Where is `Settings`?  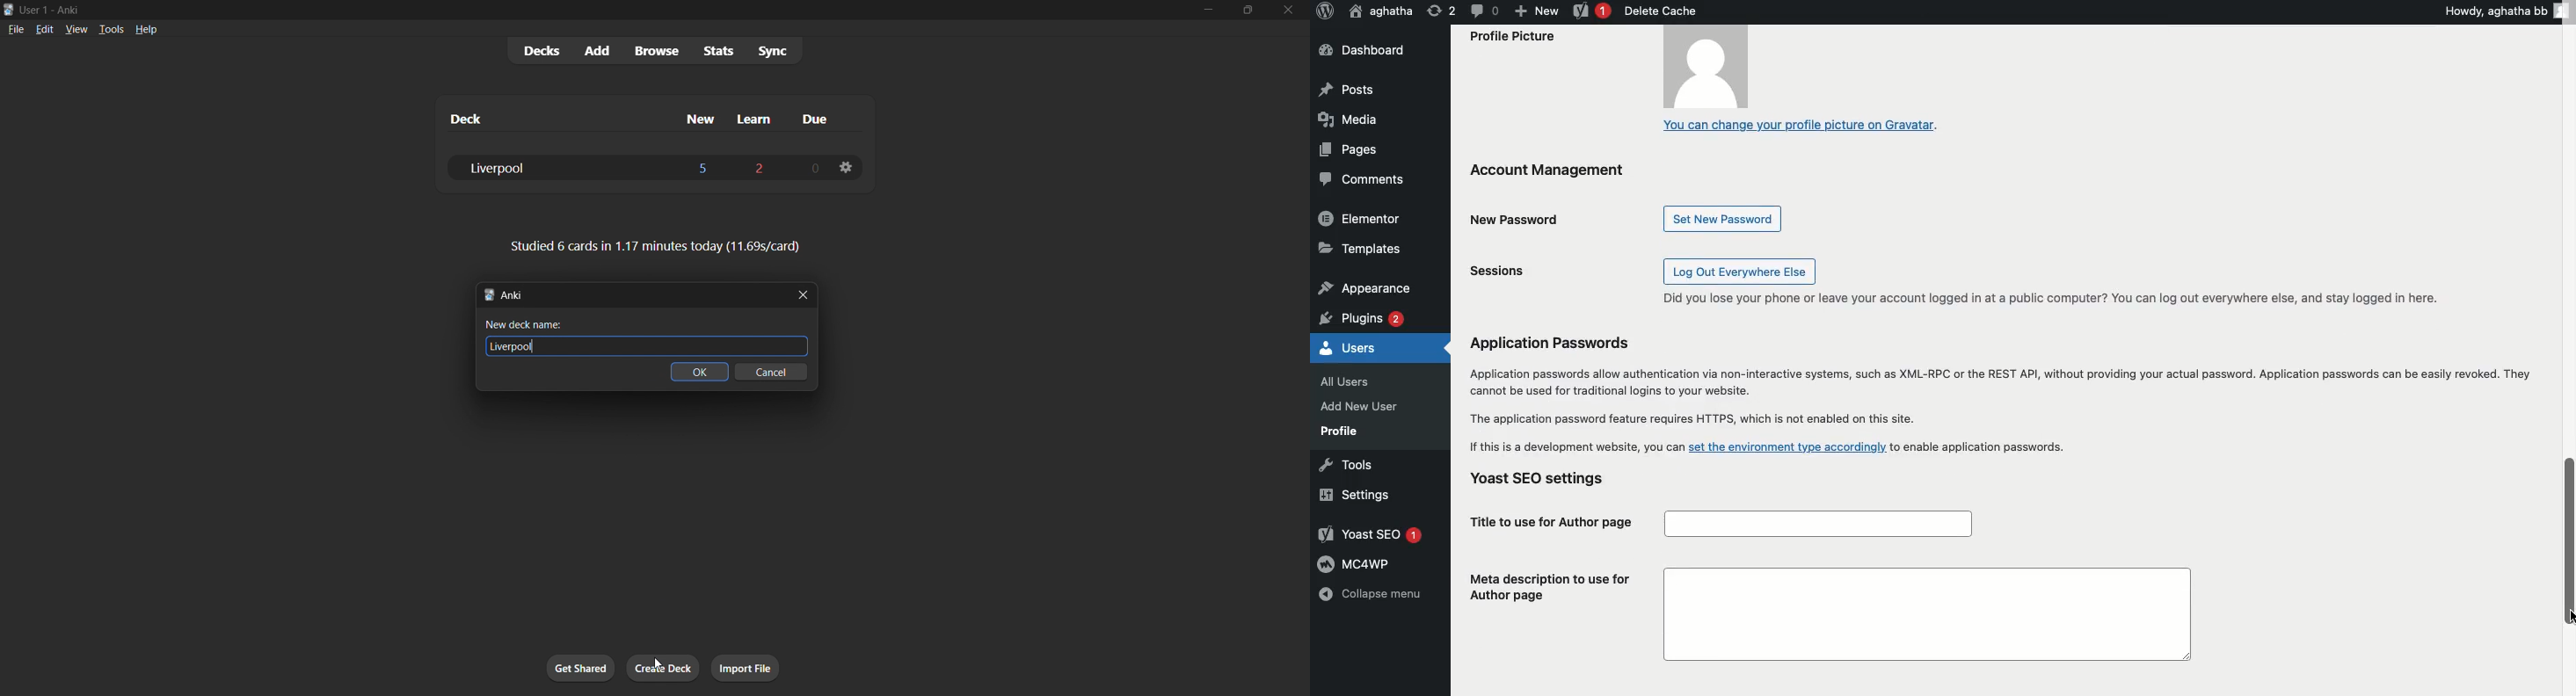 Settings is located at coordinates (1351, 495).